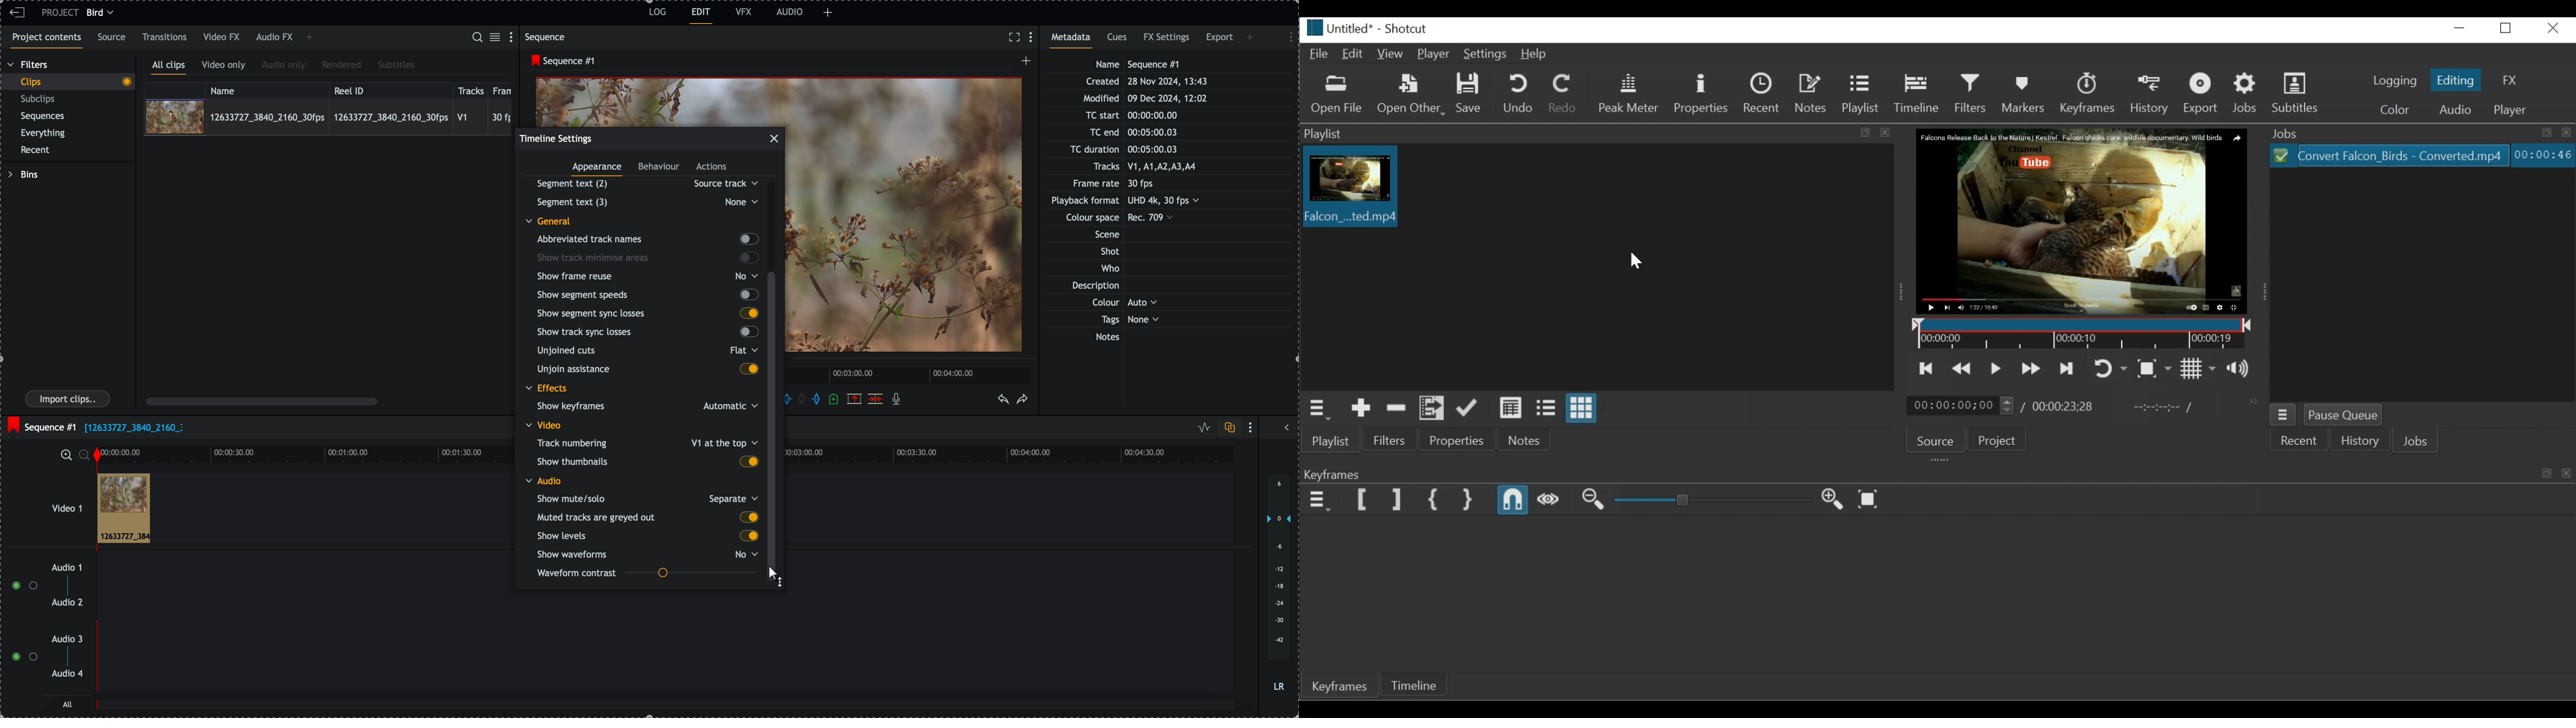 The image size is (2576, 728). I want to click on leave, so click(17, 13).